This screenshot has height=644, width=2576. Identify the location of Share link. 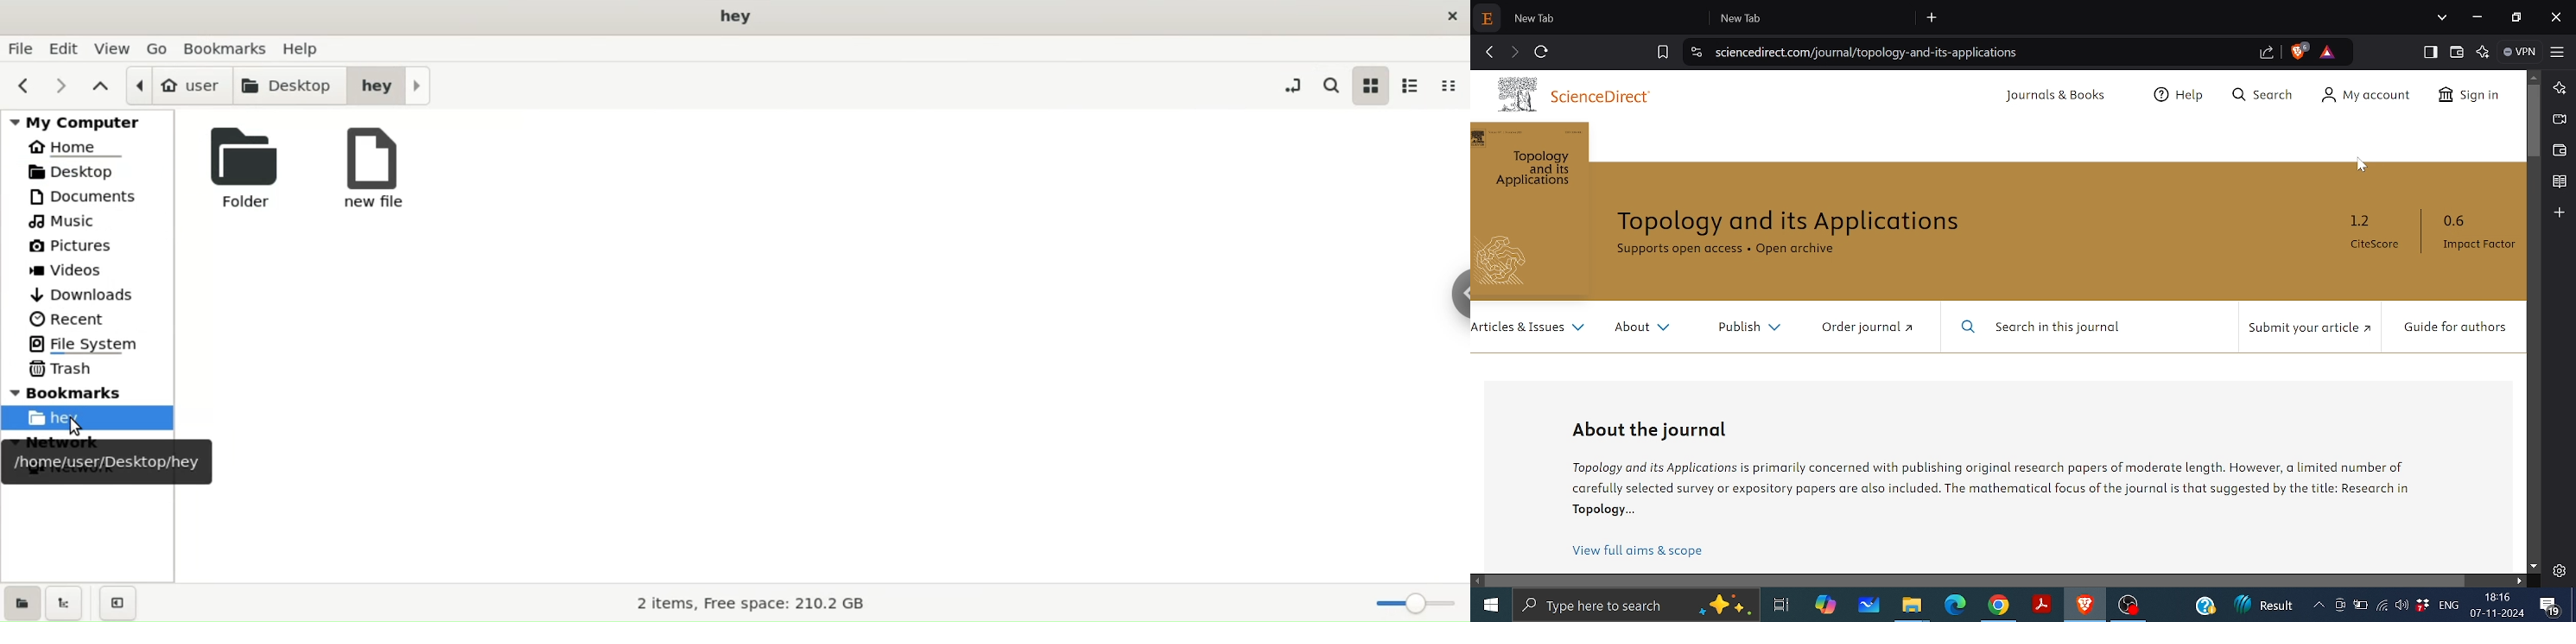
(2267, 54).